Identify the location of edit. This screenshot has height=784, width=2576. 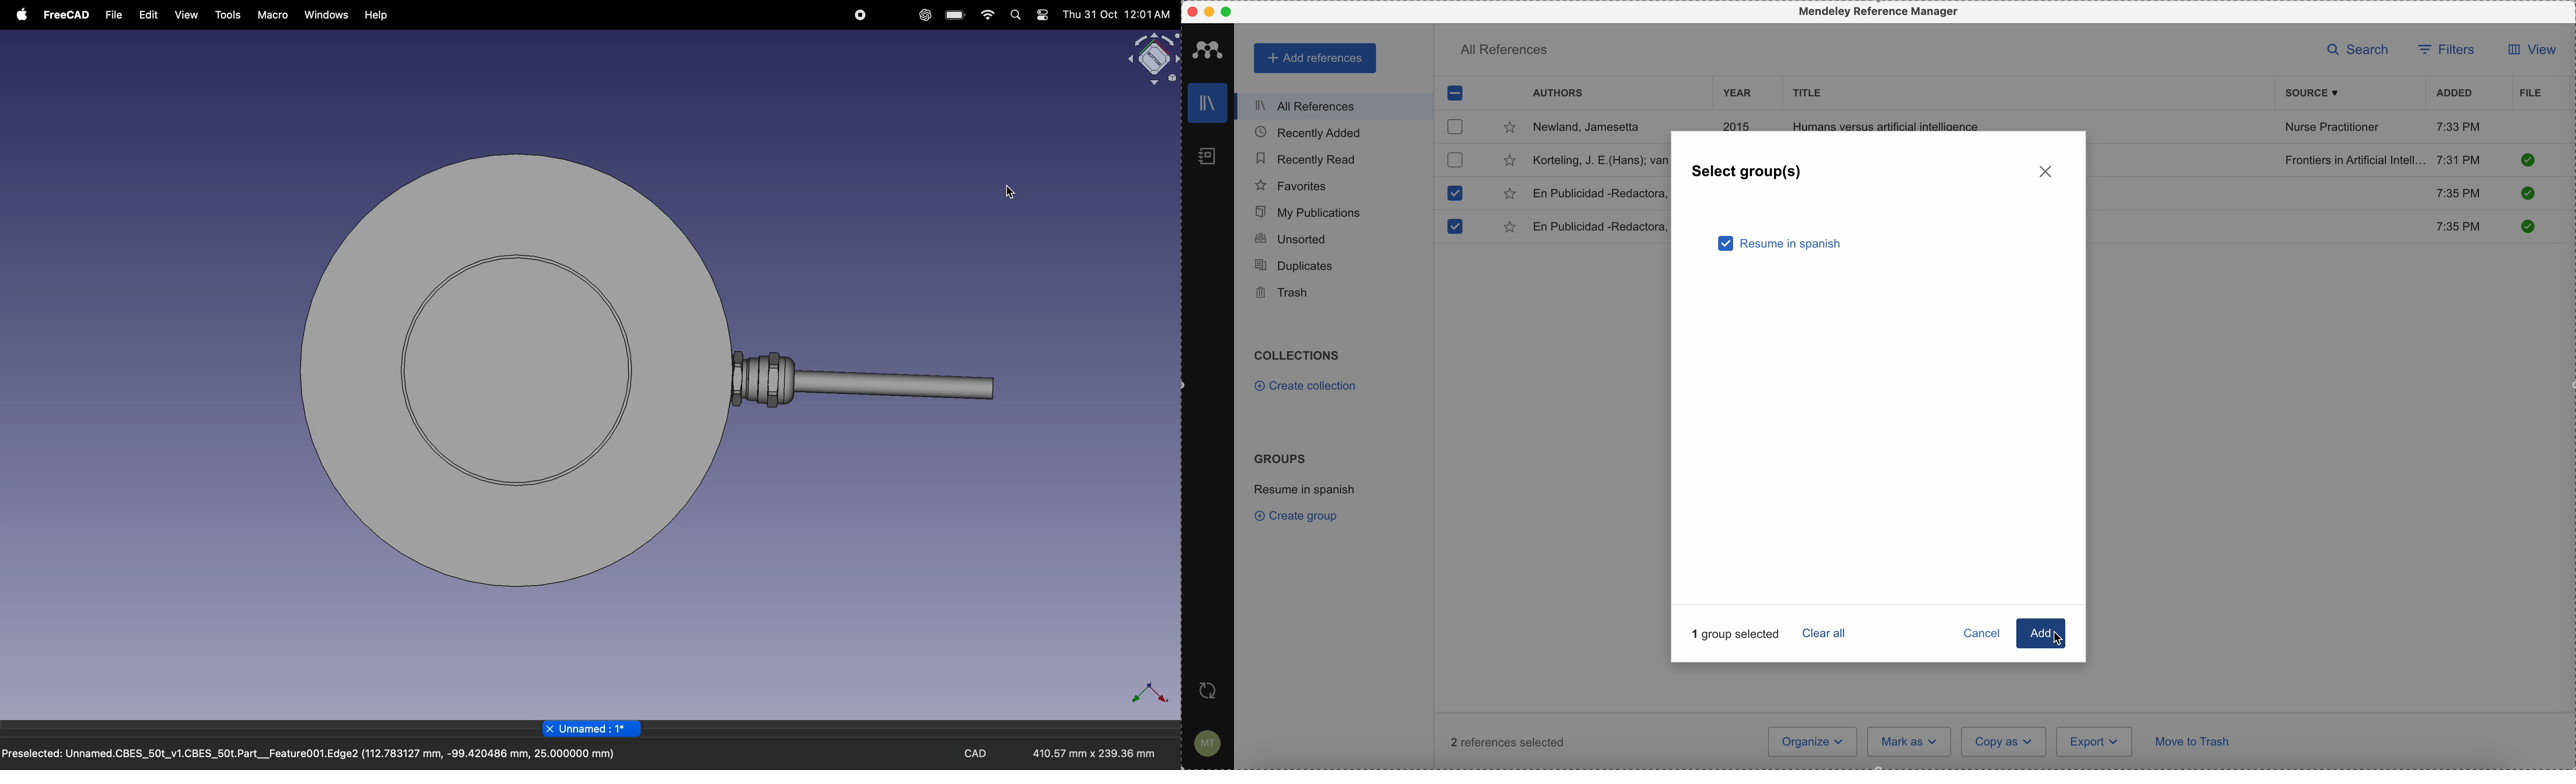
(148, 15).